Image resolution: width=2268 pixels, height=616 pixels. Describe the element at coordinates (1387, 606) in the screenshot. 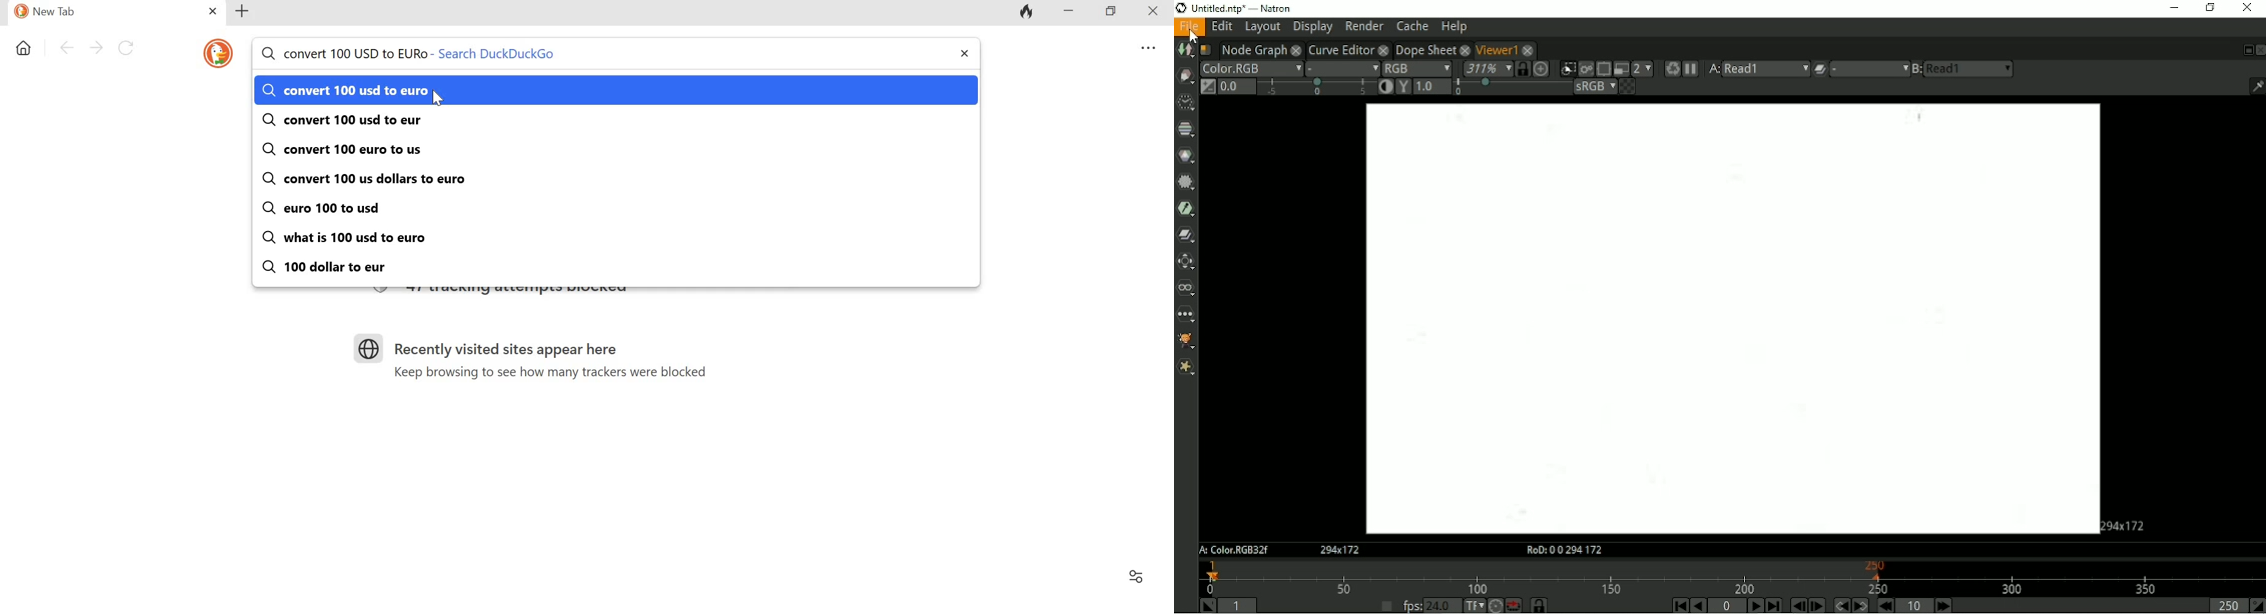

I see `Set playback frame rate automatically` at that location.